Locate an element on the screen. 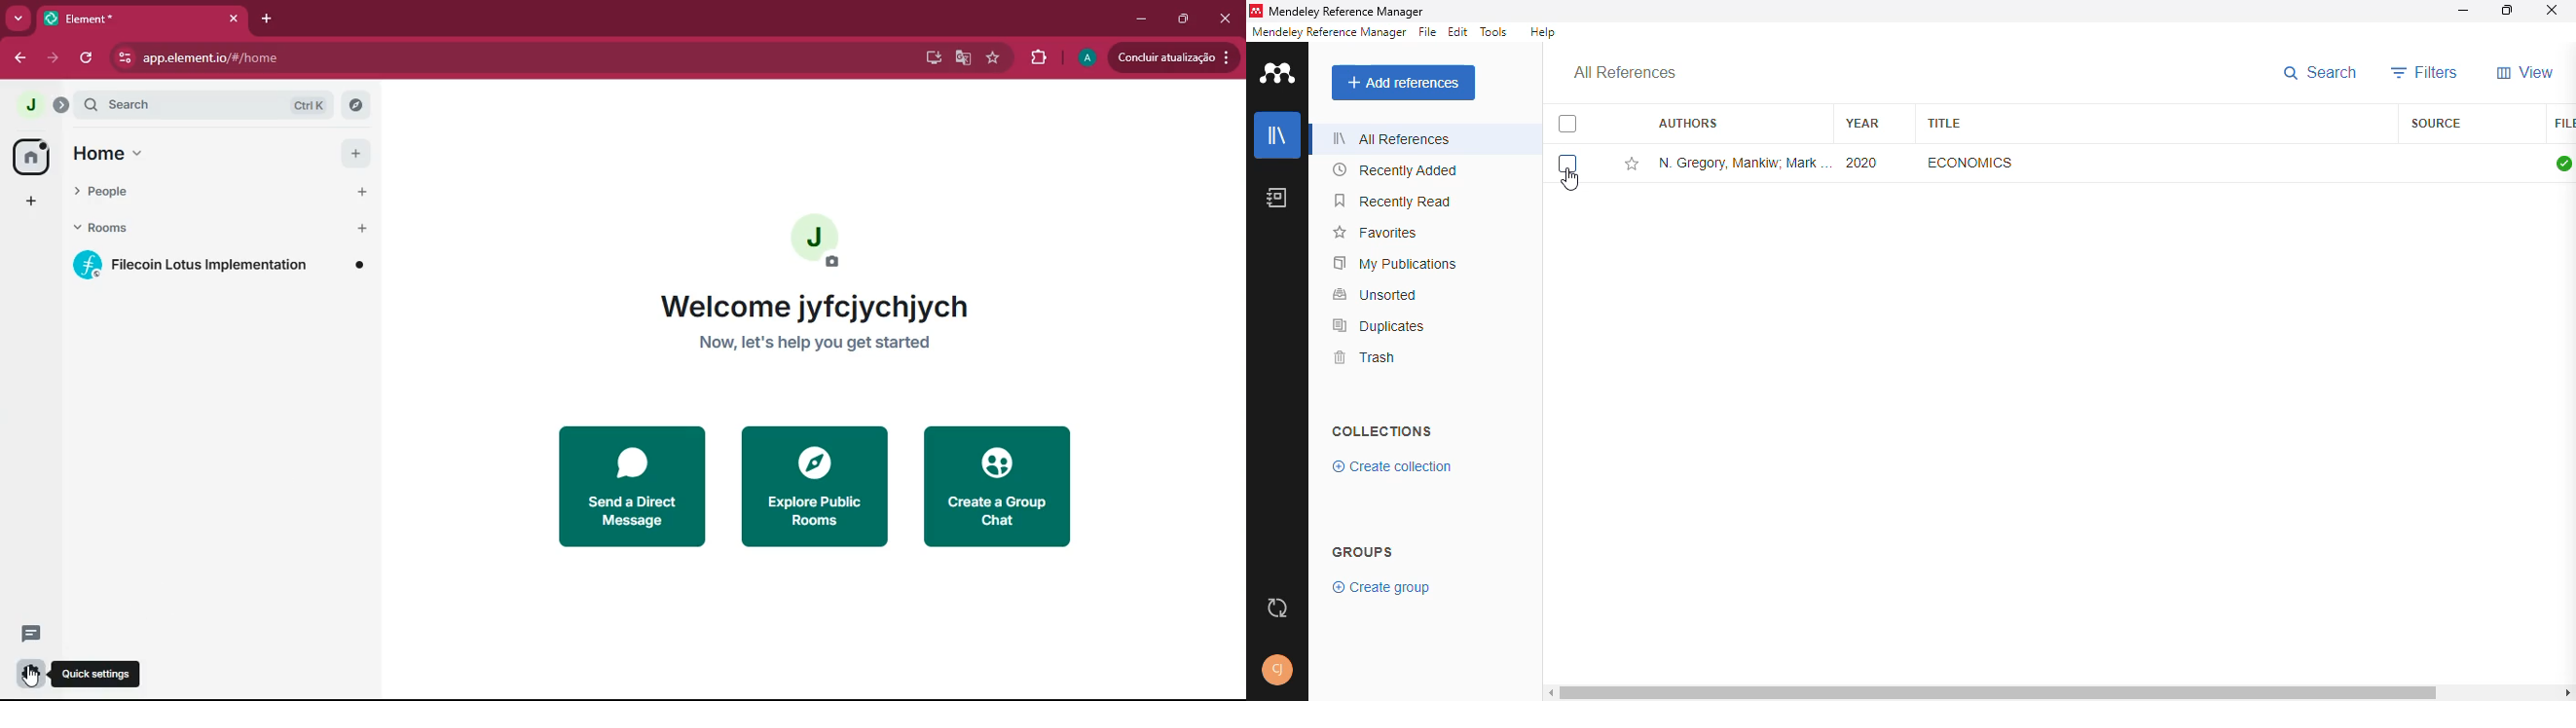 This screenshot has width=2576, height=728. favourite is located at coordinates (993, 59).